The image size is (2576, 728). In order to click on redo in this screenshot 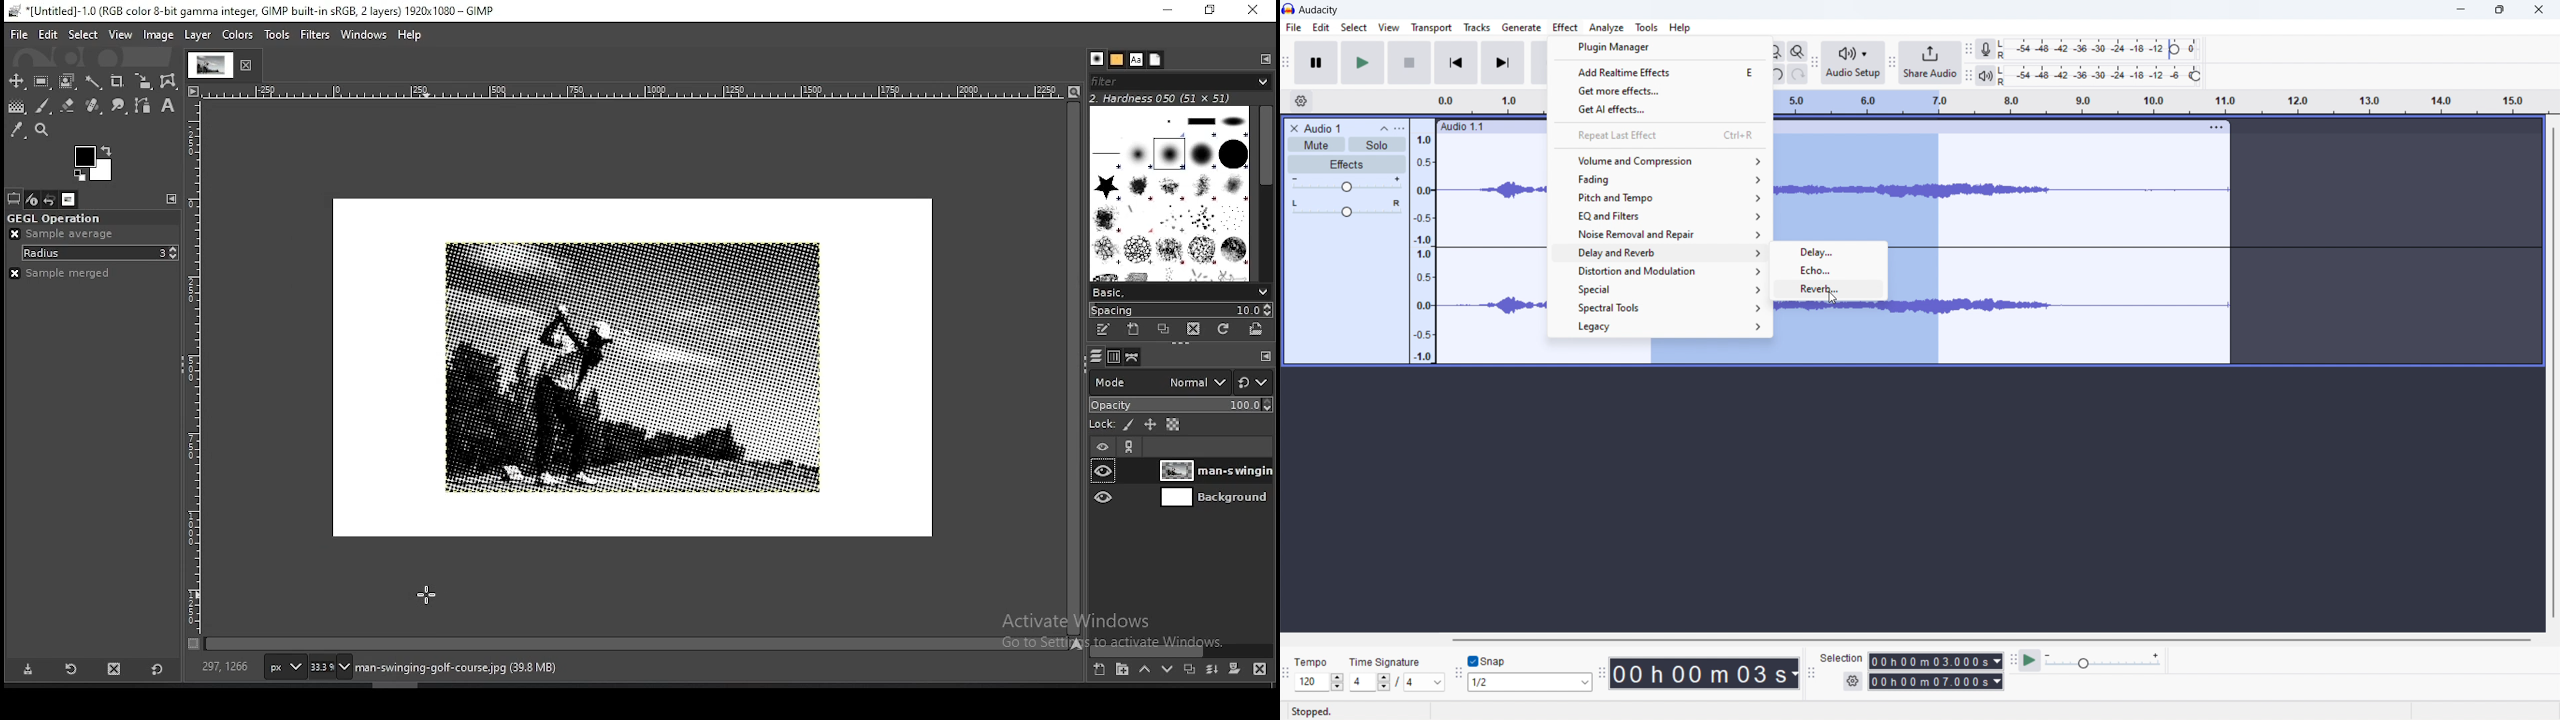, I will do `click(1798, 73)`.